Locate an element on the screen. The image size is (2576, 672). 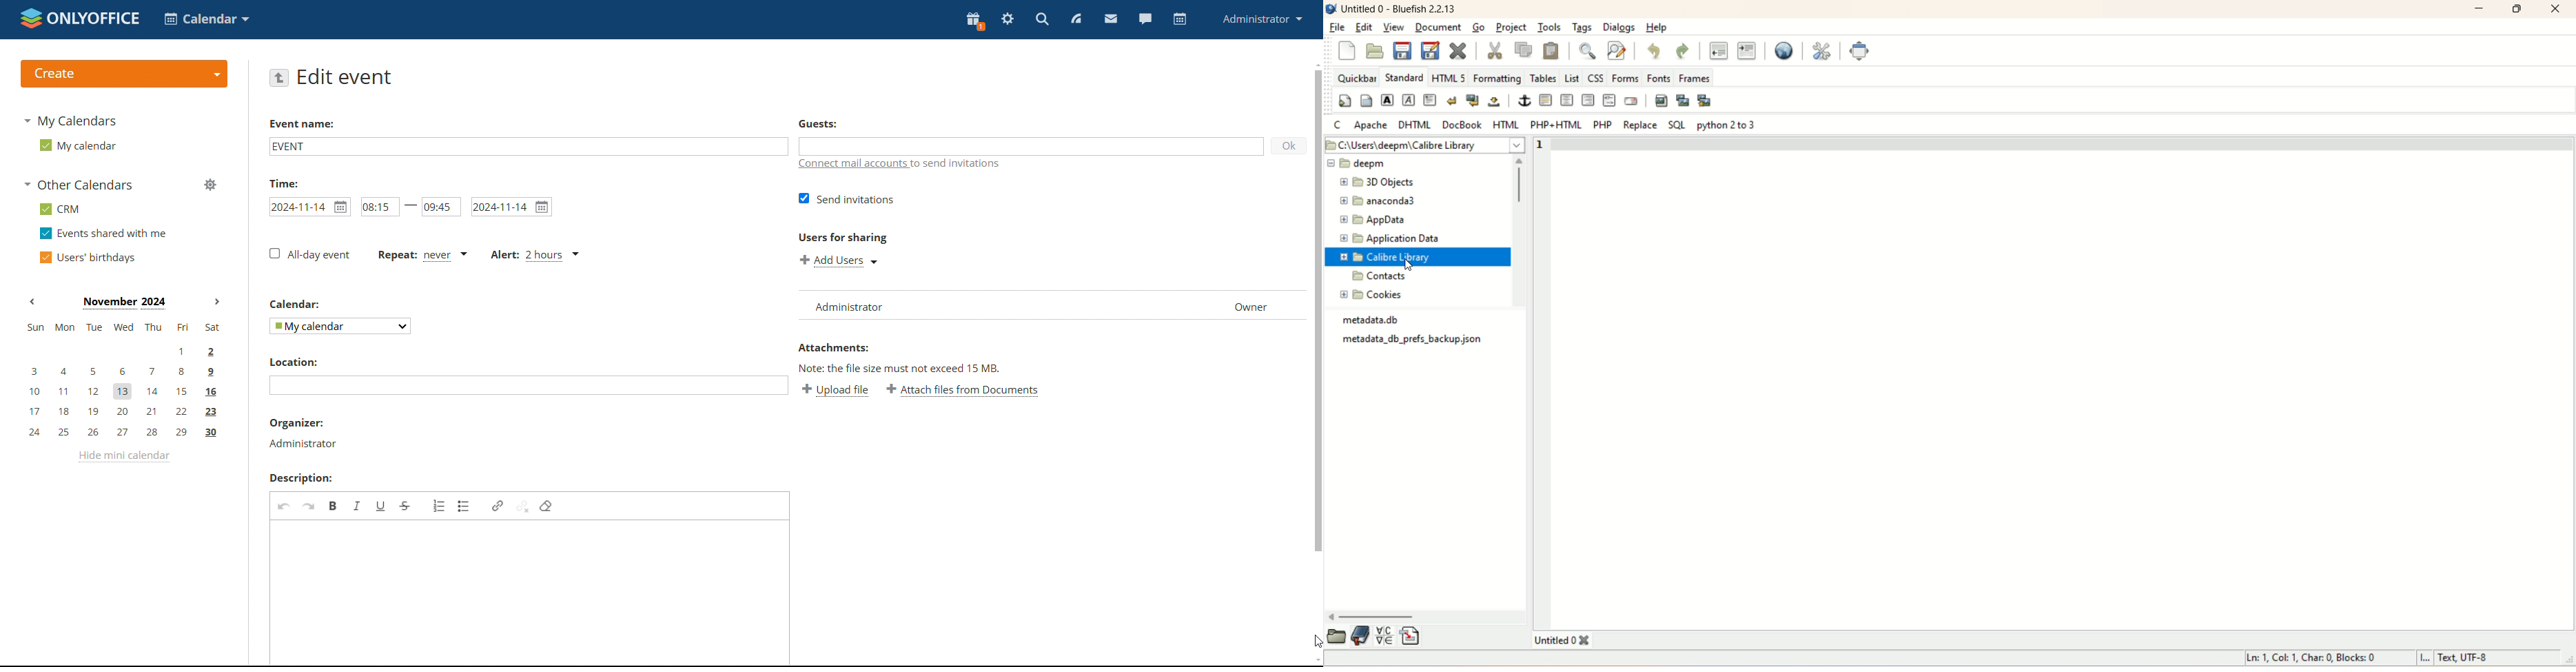
unindent is located at coordinates (1717, 50).